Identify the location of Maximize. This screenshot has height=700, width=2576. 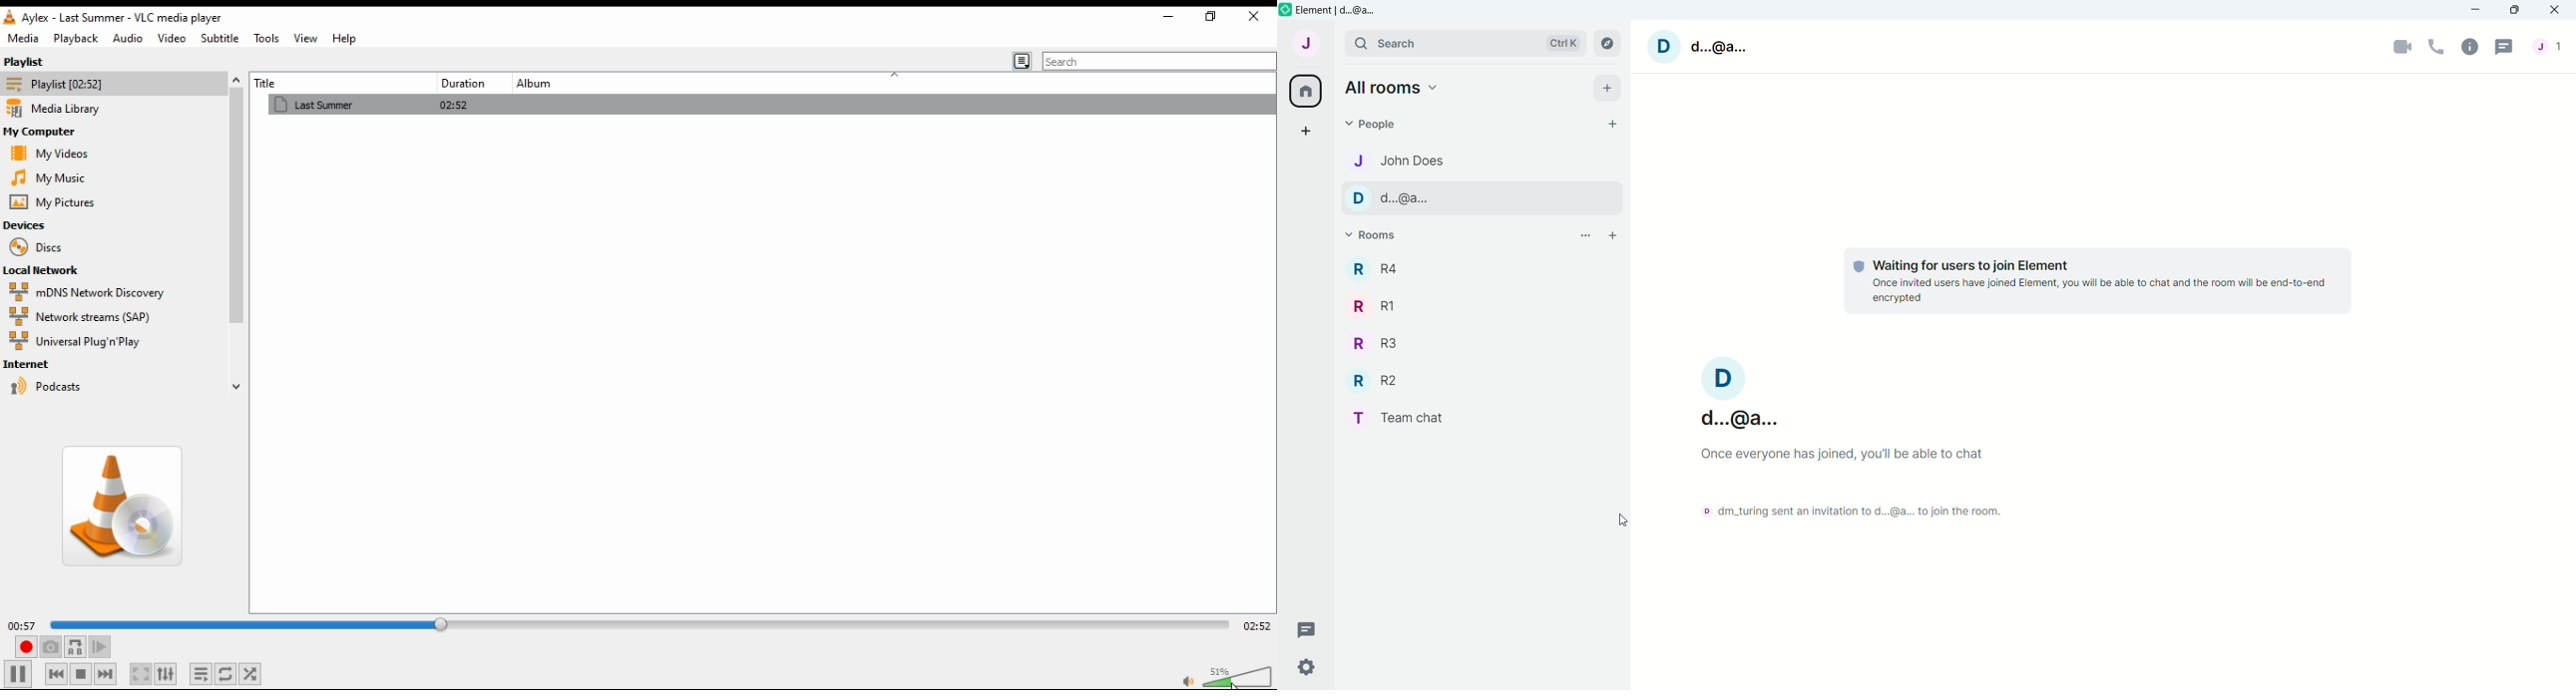
(2515, 10).